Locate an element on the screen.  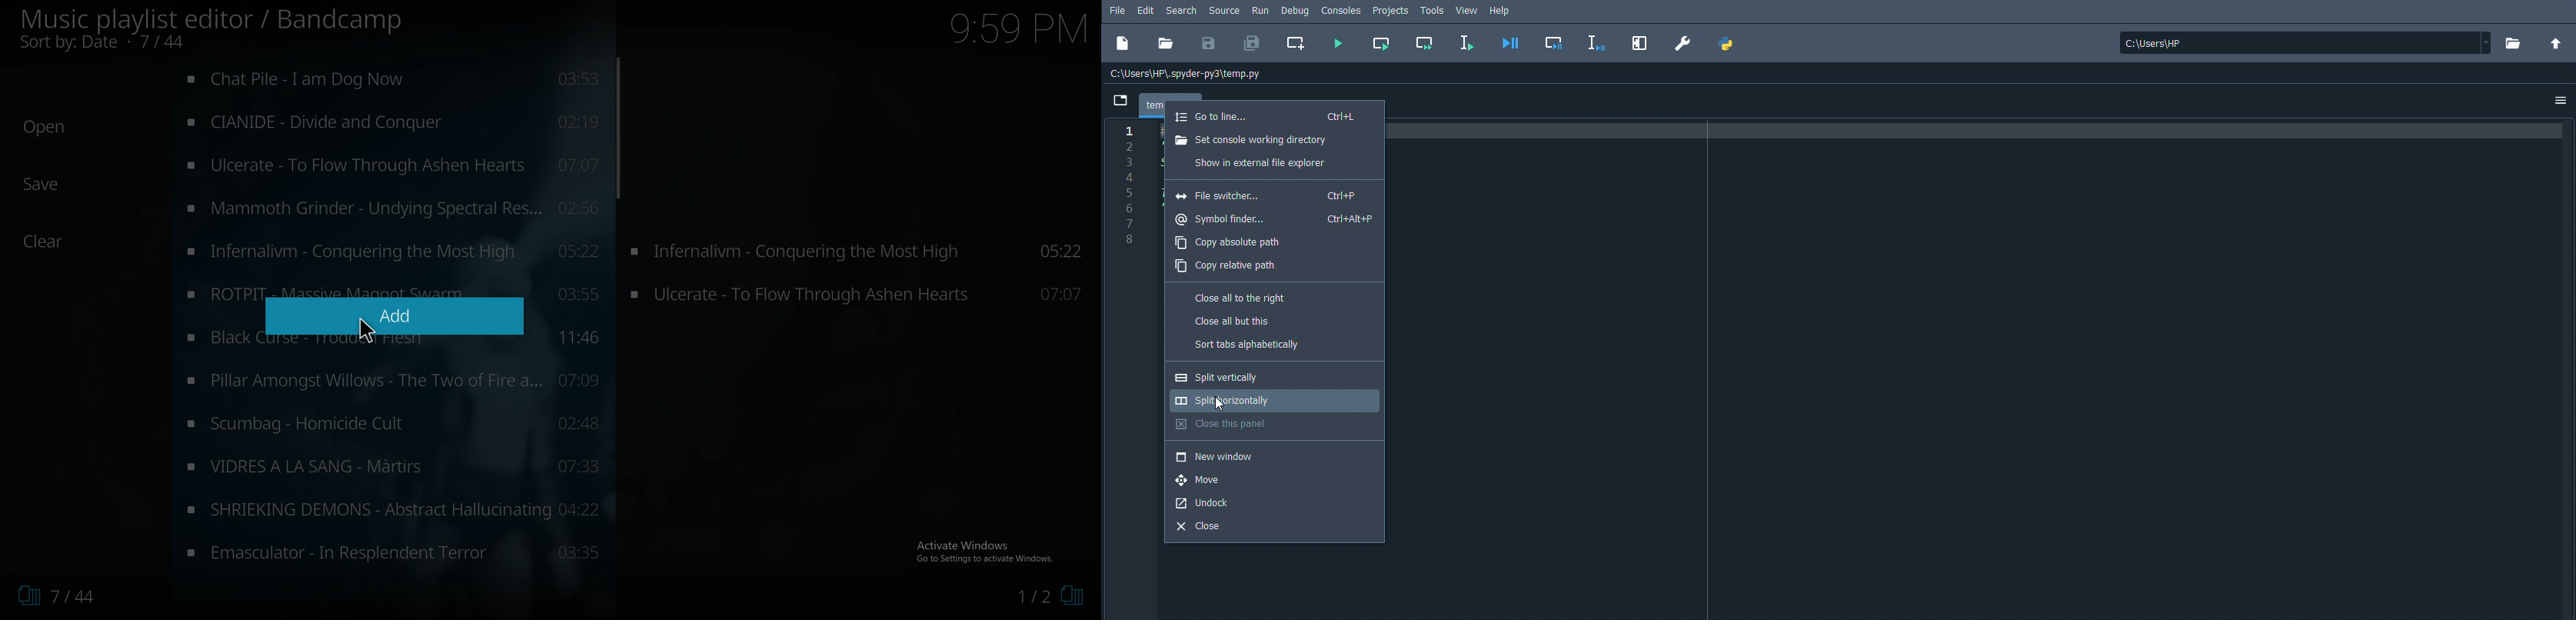
Symbol finder is located at coordinates (1275, 220).